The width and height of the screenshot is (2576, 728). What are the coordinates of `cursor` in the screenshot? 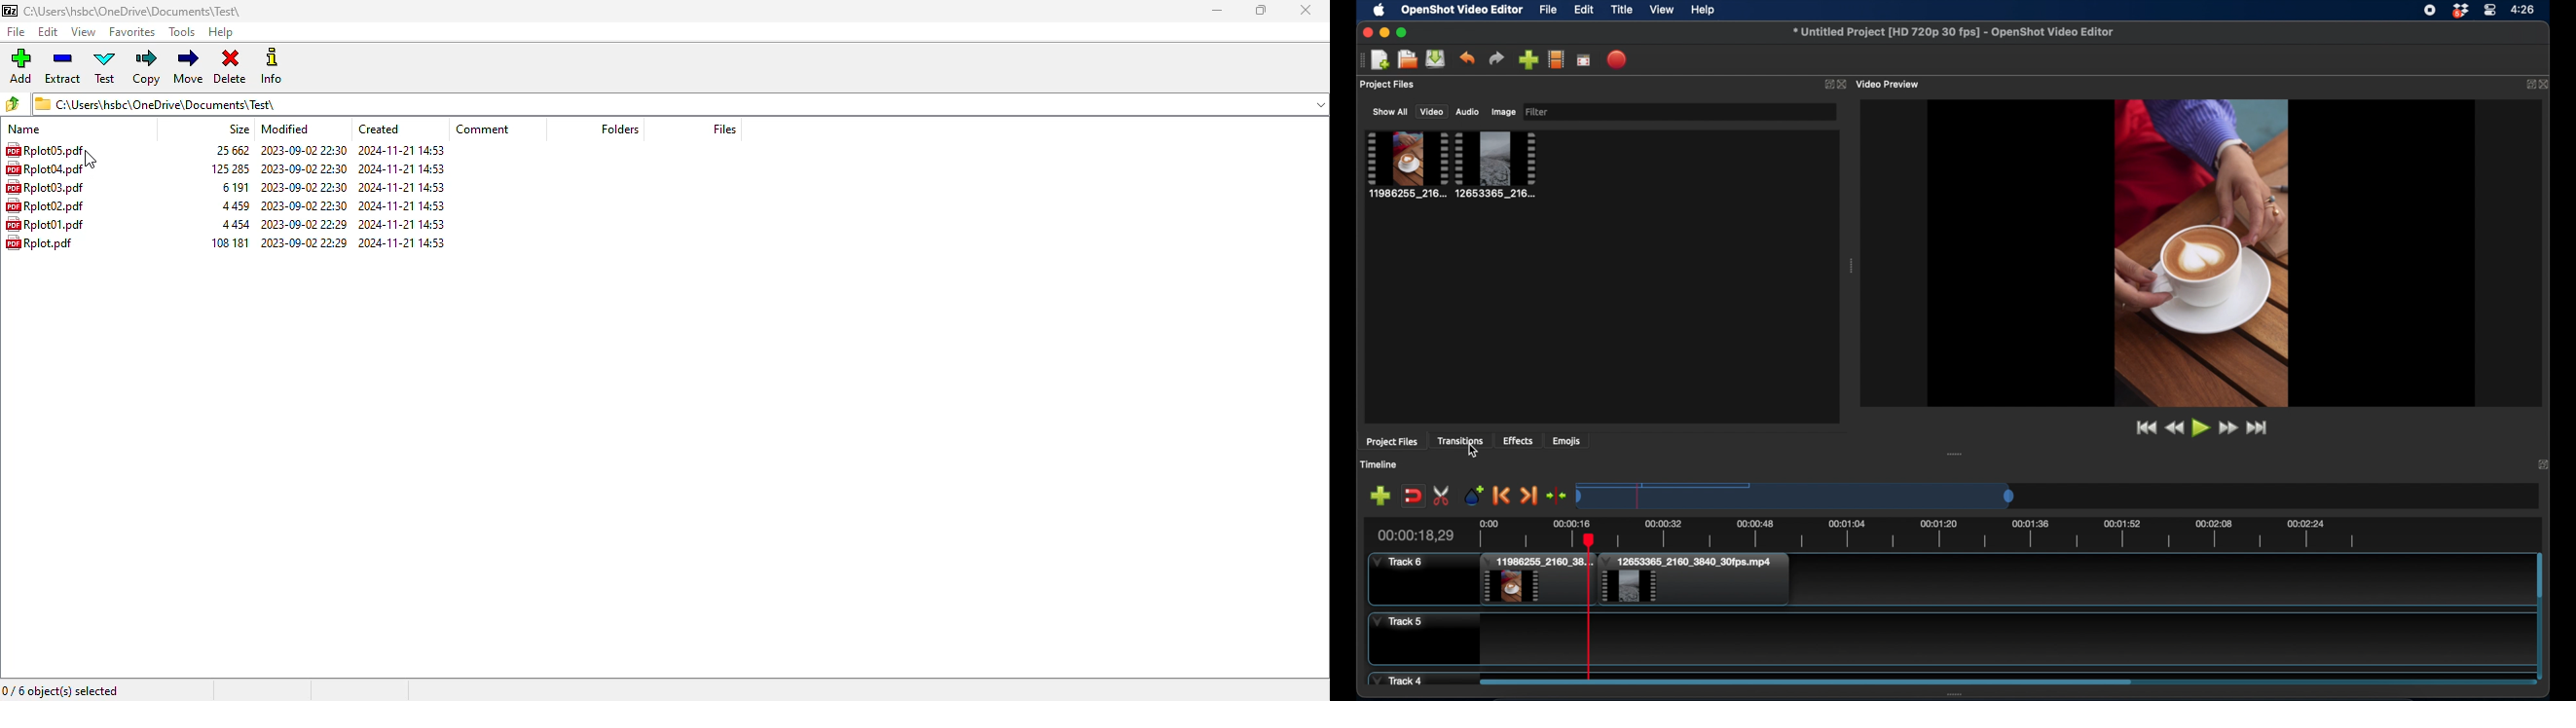 It's located at (90, 160).